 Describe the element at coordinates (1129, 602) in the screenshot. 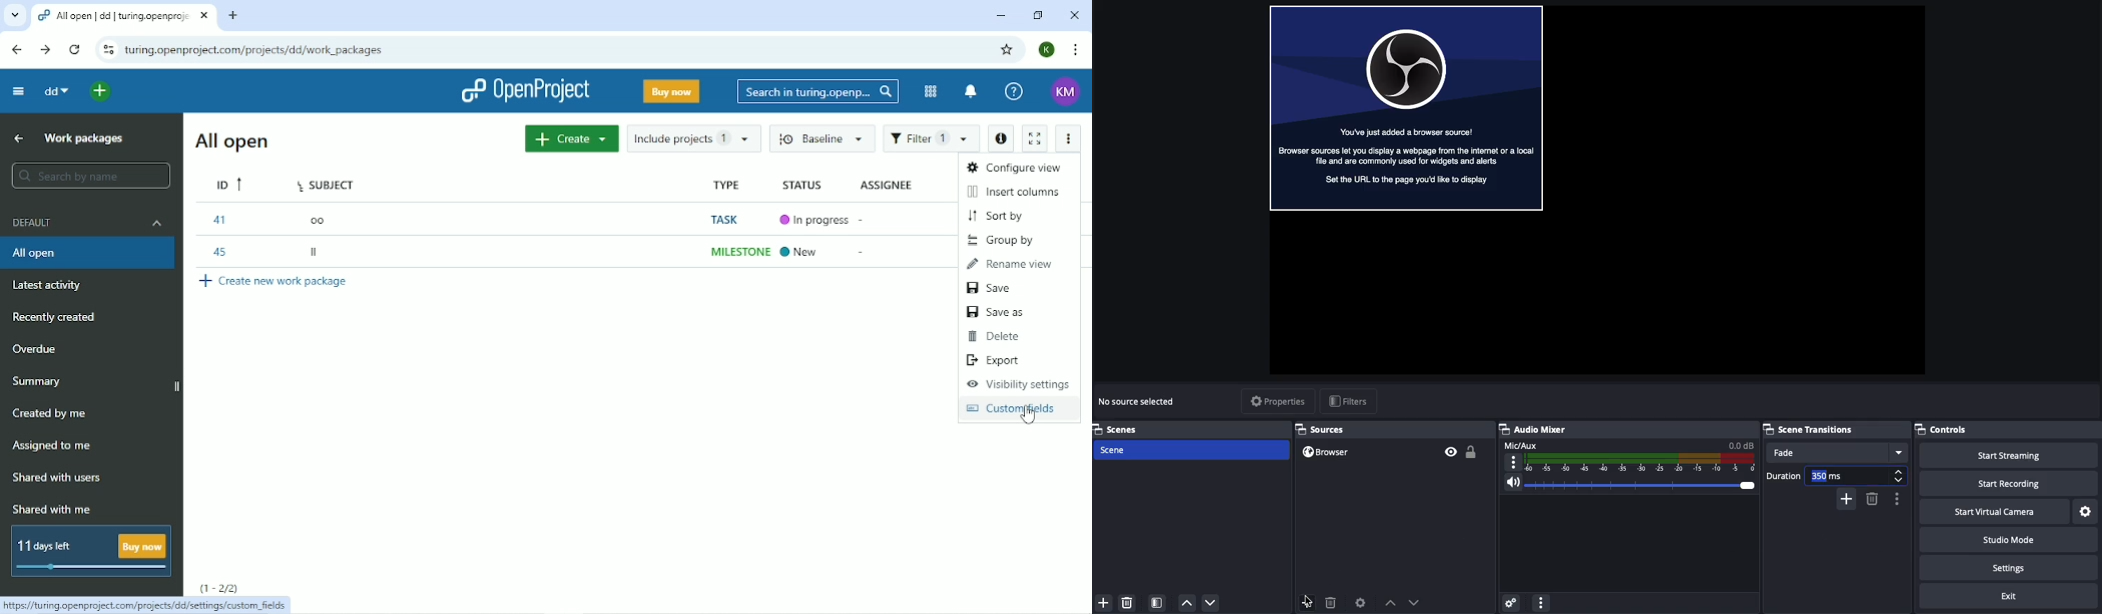

I see `Delete` at that location.